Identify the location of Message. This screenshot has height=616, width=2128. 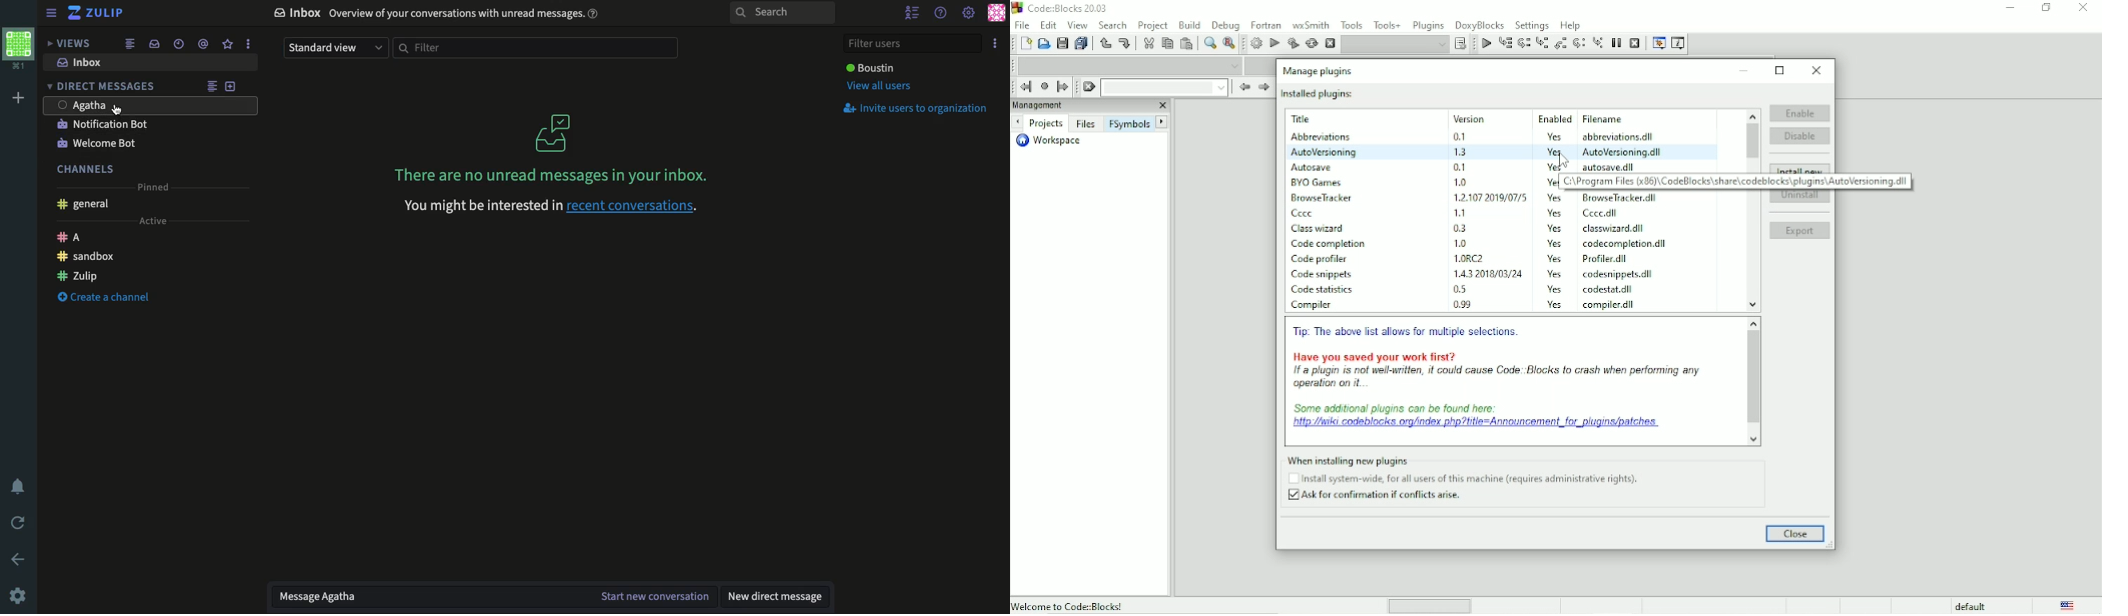
(433, 597).